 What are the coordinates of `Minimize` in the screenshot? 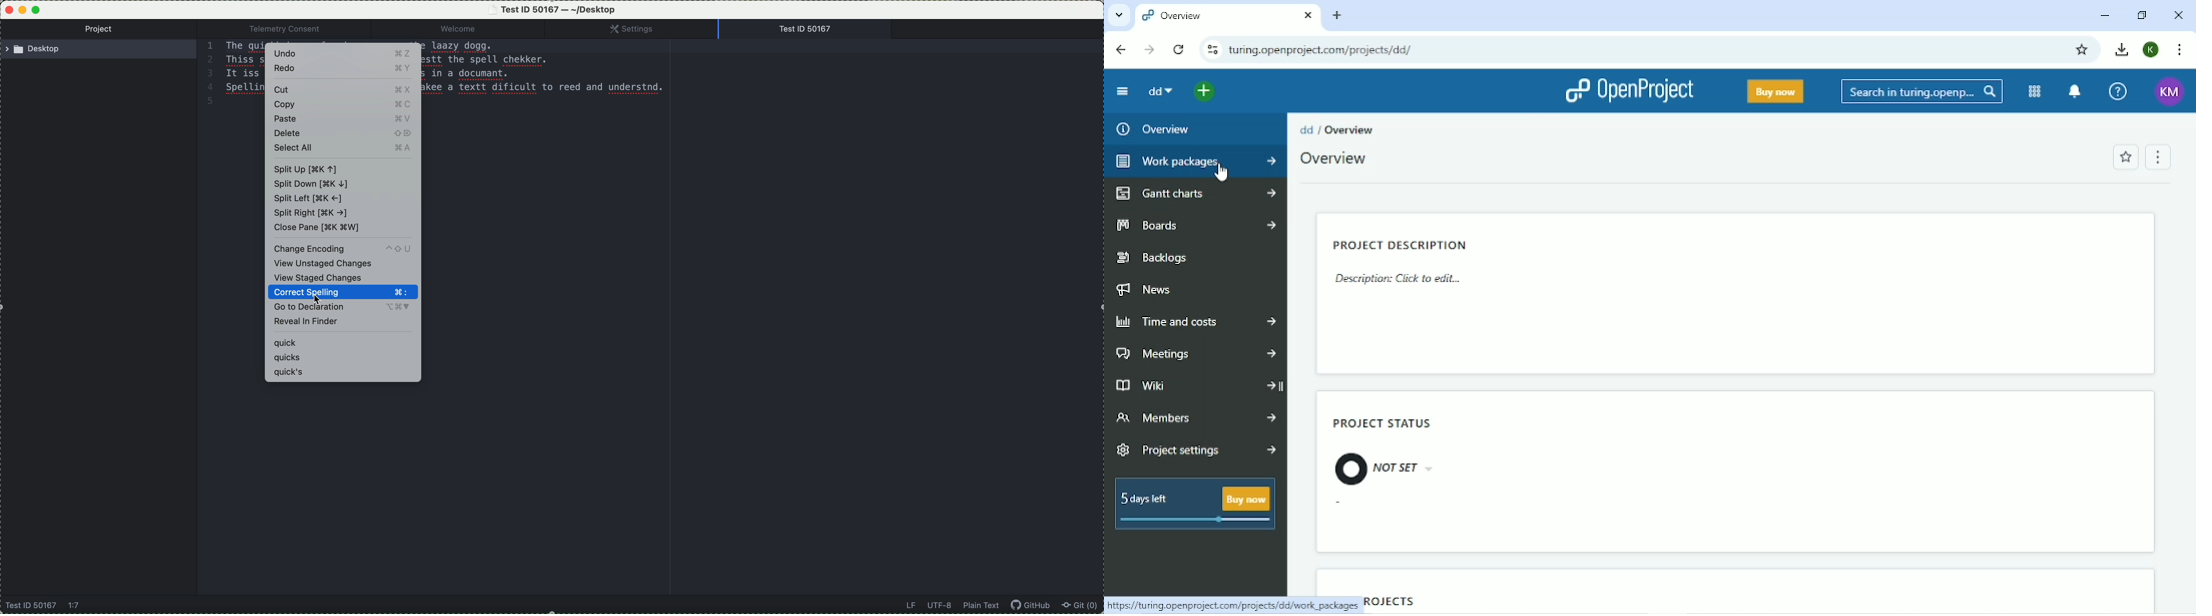 It's located at (2105, 16).